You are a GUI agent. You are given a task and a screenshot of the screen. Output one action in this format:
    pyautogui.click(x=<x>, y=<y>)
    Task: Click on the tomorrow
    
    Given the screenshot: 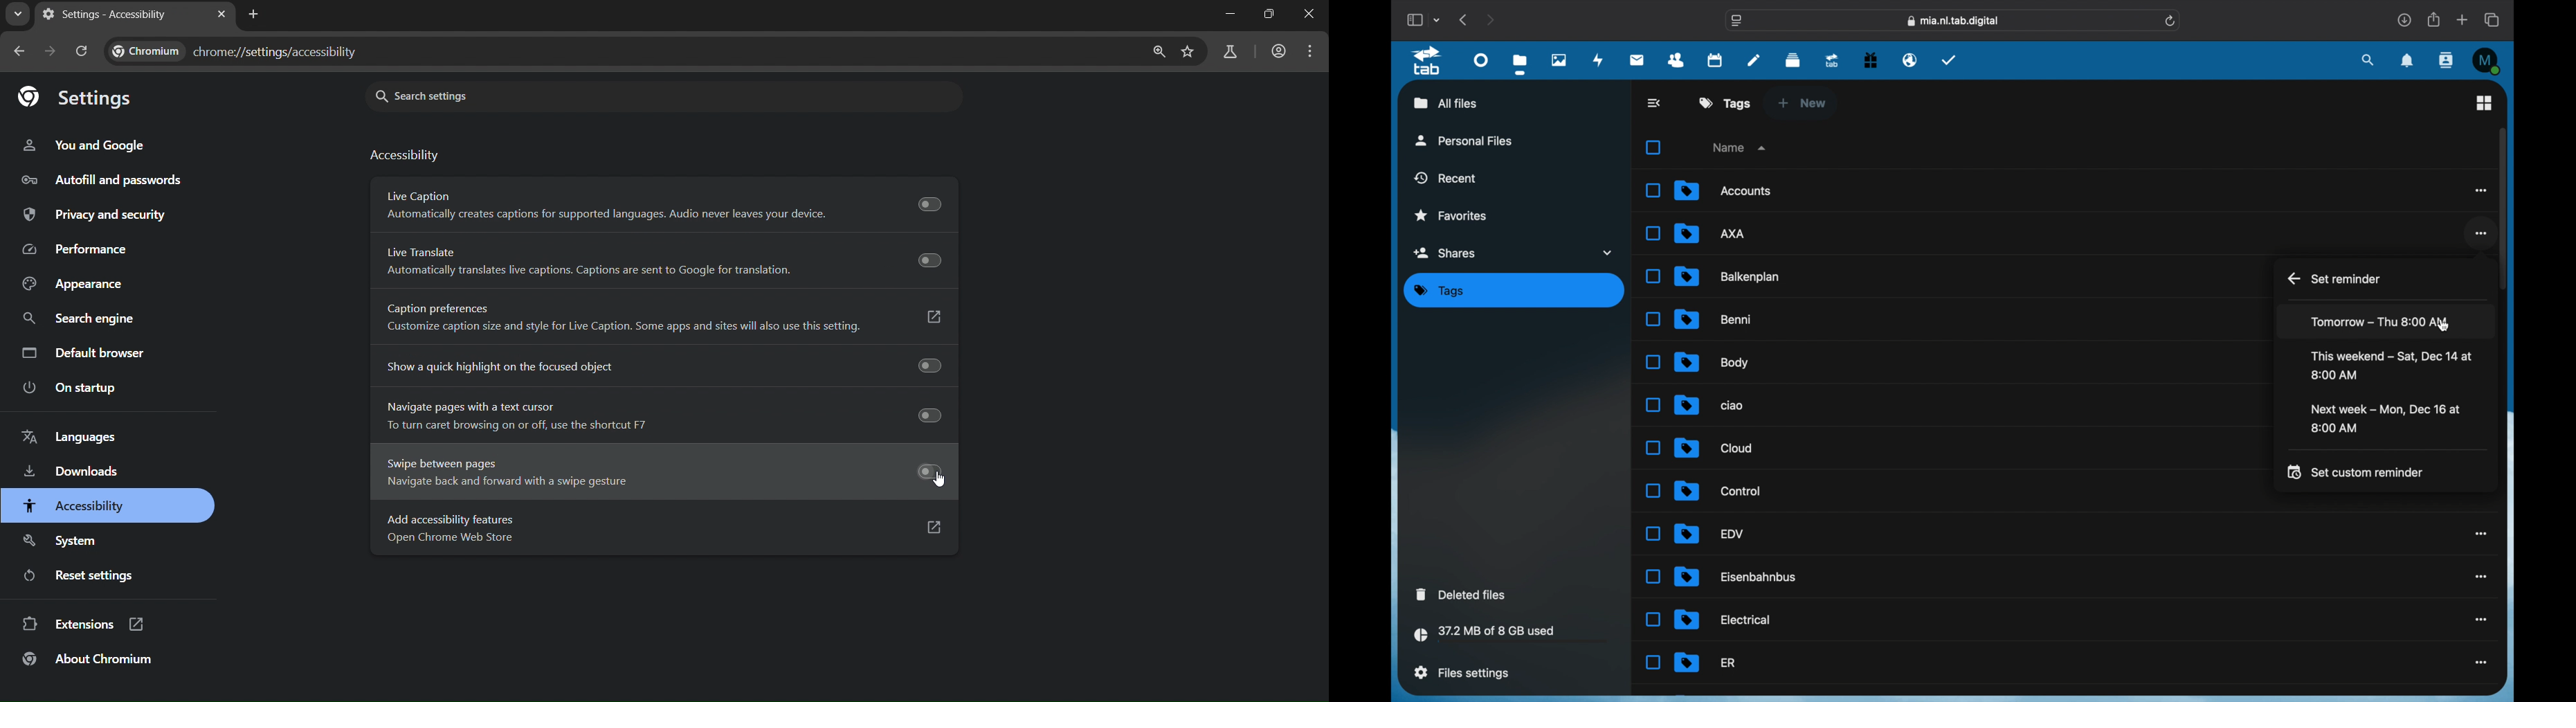 What is the action you would take?
    pyautogui.click(x=2379, y=322)
    